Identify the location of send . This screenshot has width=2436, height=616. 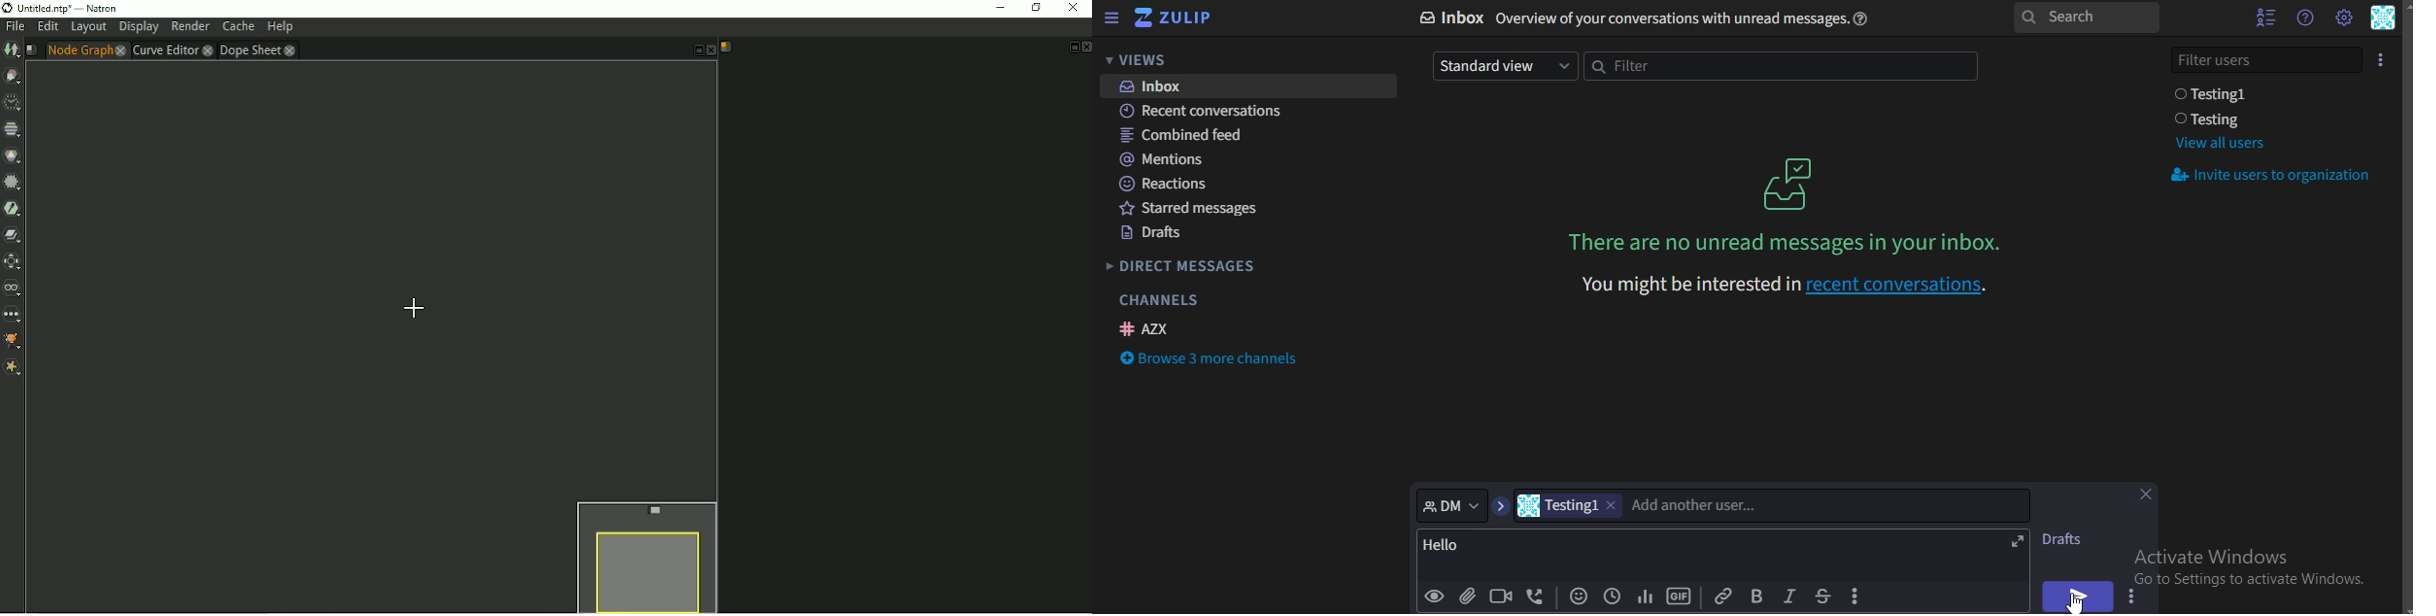
(2075, 596).